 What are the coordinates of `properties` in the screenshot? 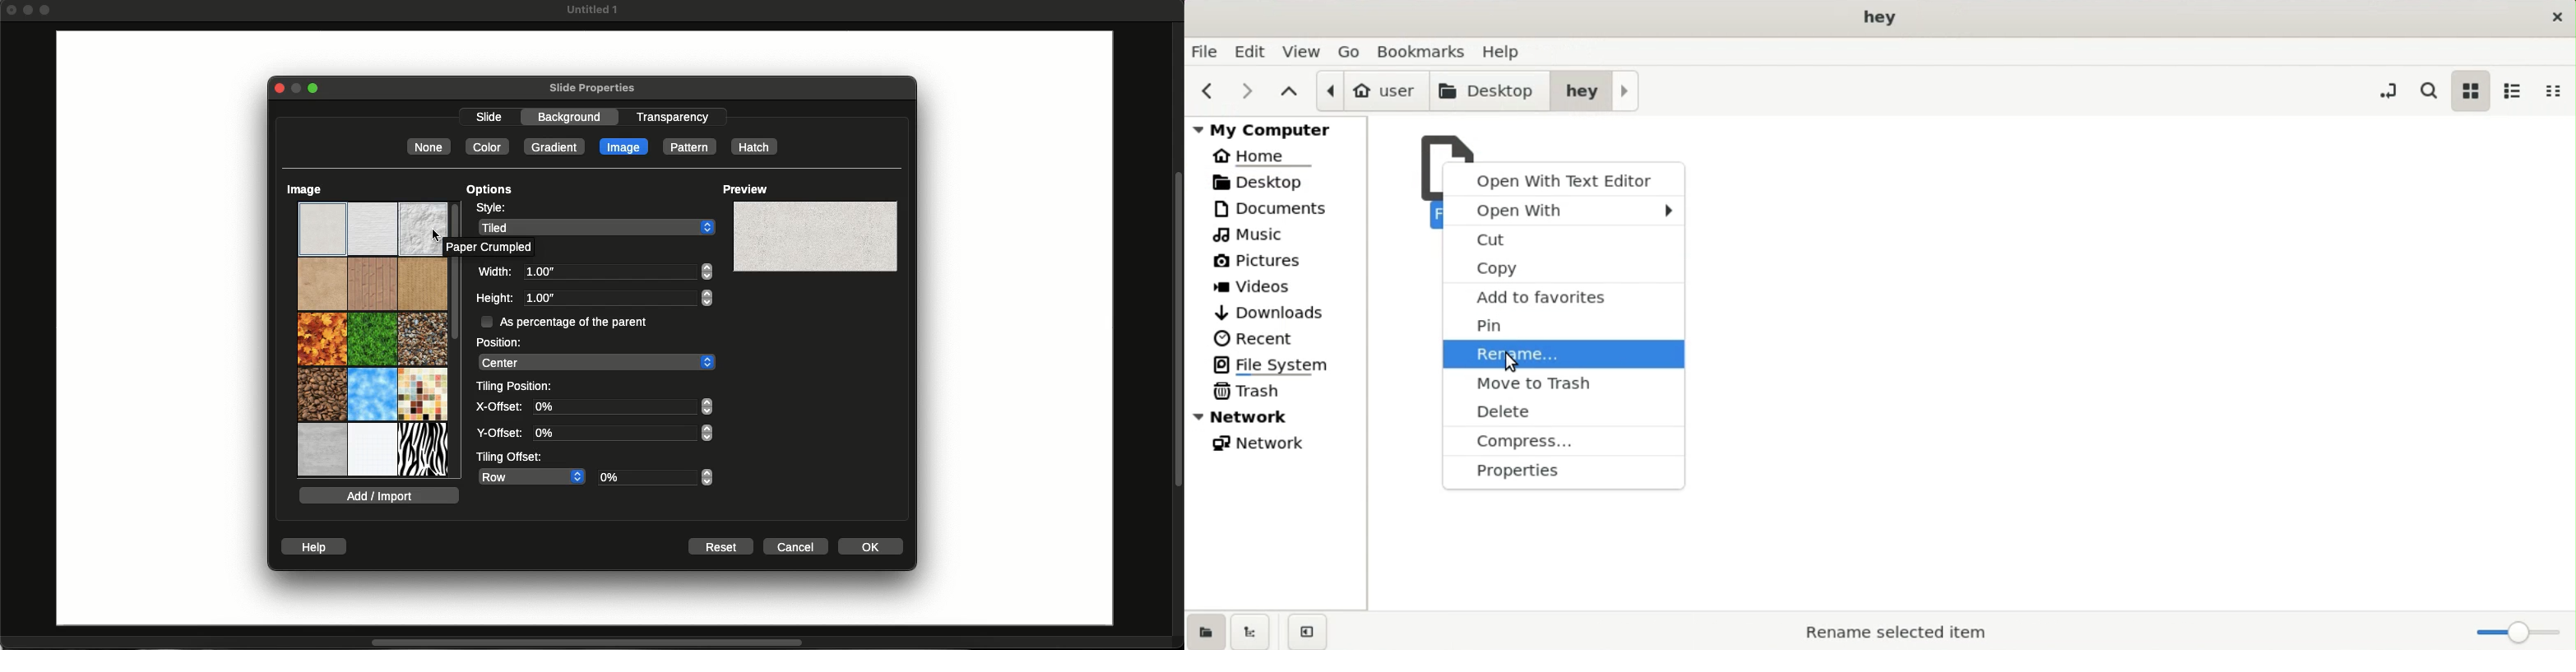 It's located at (1562, 472).